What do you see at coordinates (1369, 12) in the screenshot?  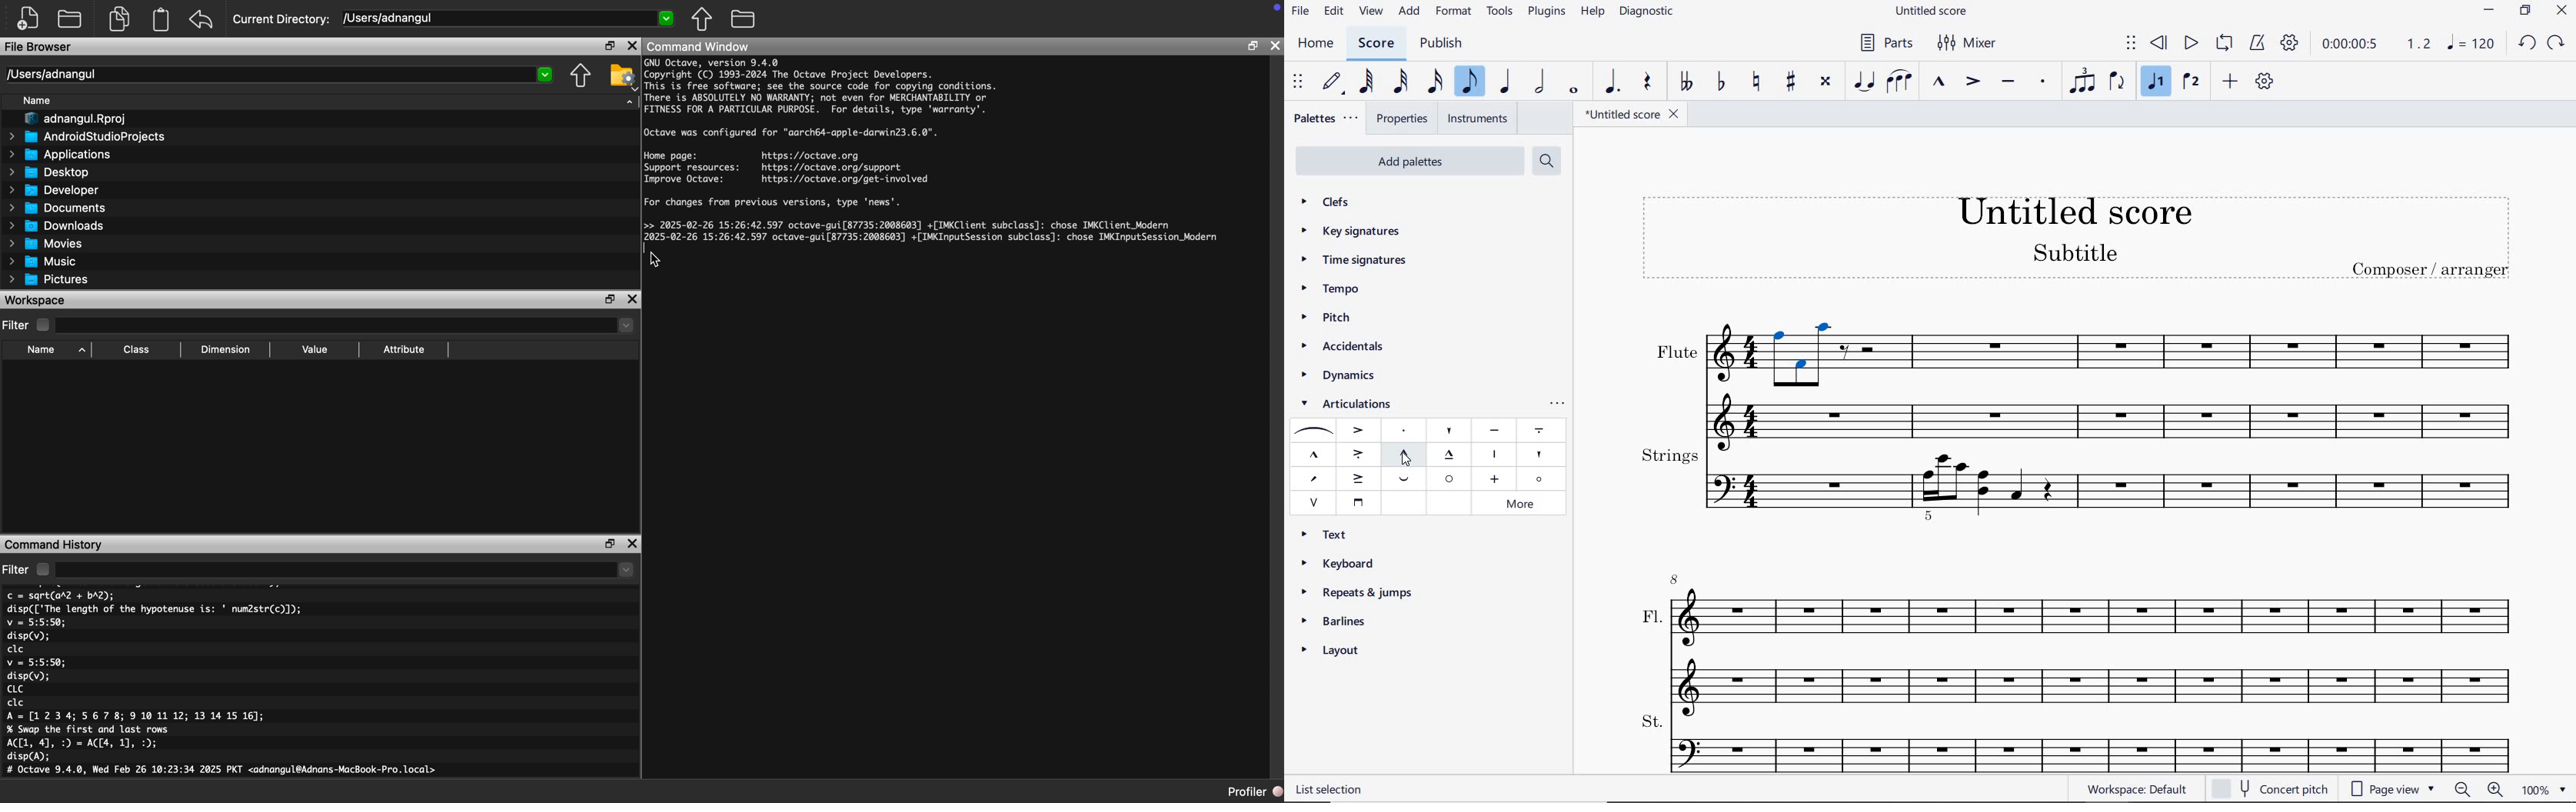 I see `view` at bounding box center [1369, 12].